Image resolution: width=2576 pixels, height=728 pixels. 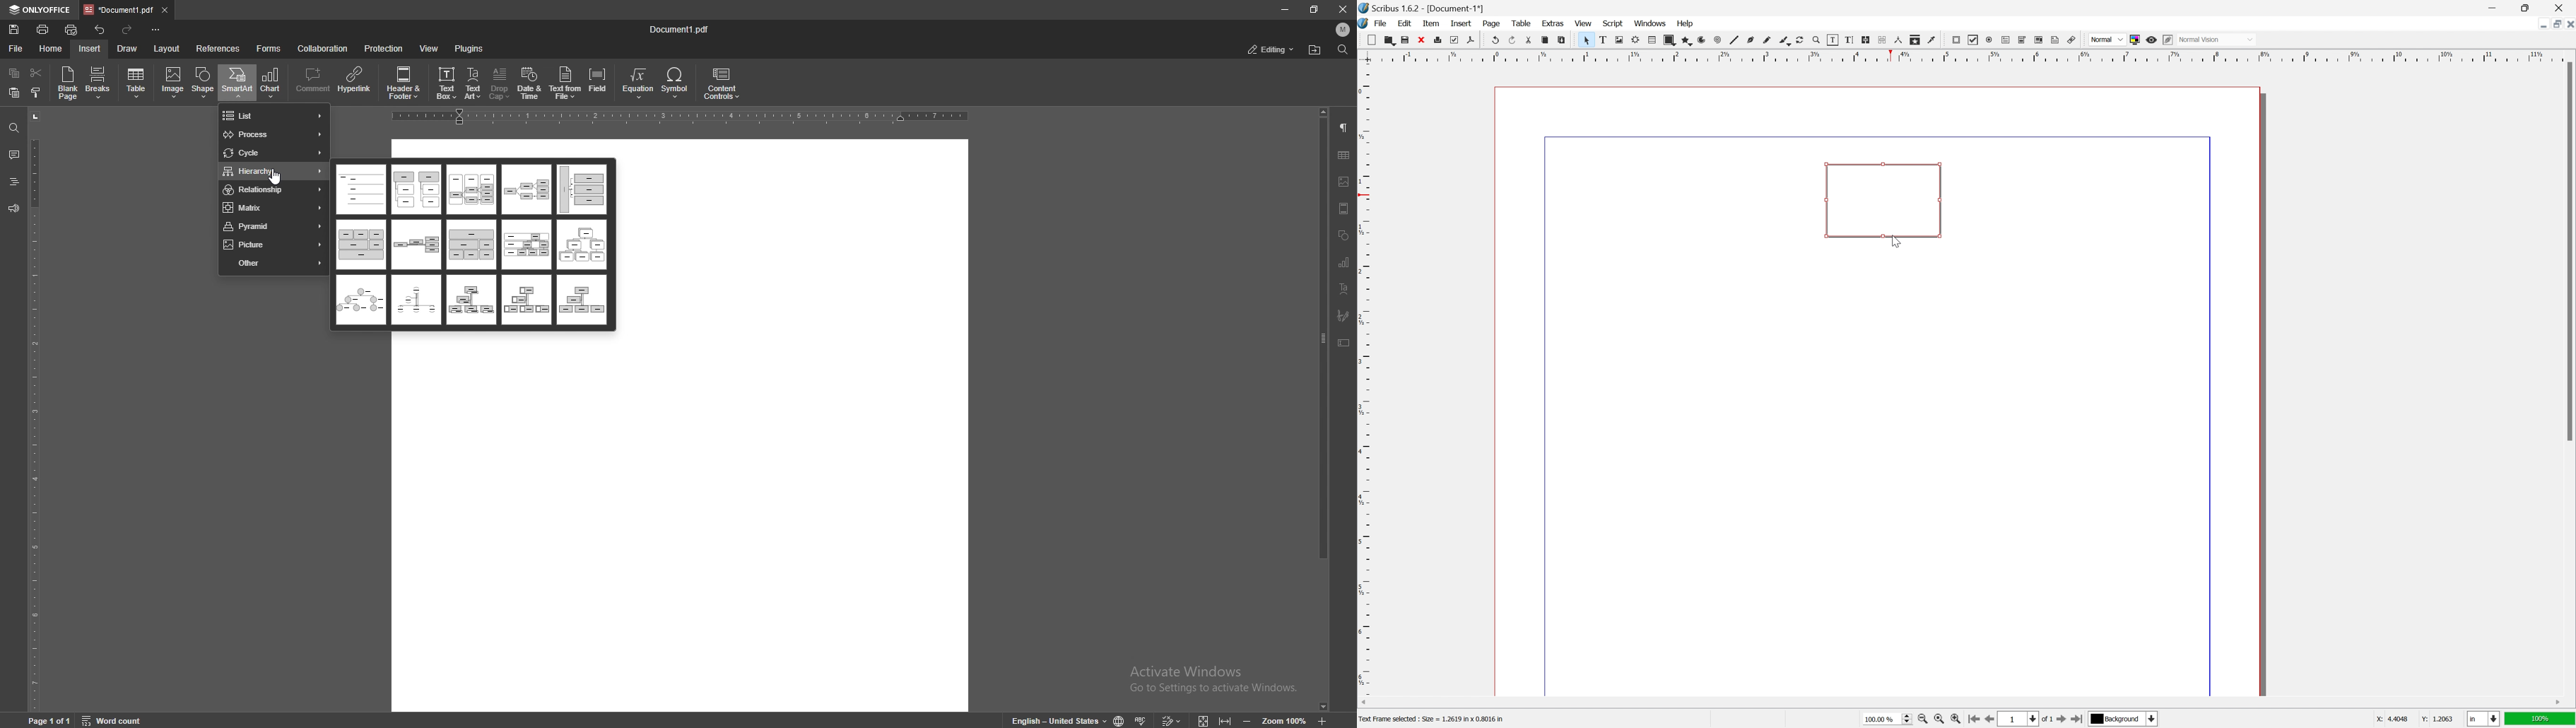 What do you see at coordinates (582, 245) in the screenshot?
I see `hierarchy smart art` at bounding box center [582, 245].